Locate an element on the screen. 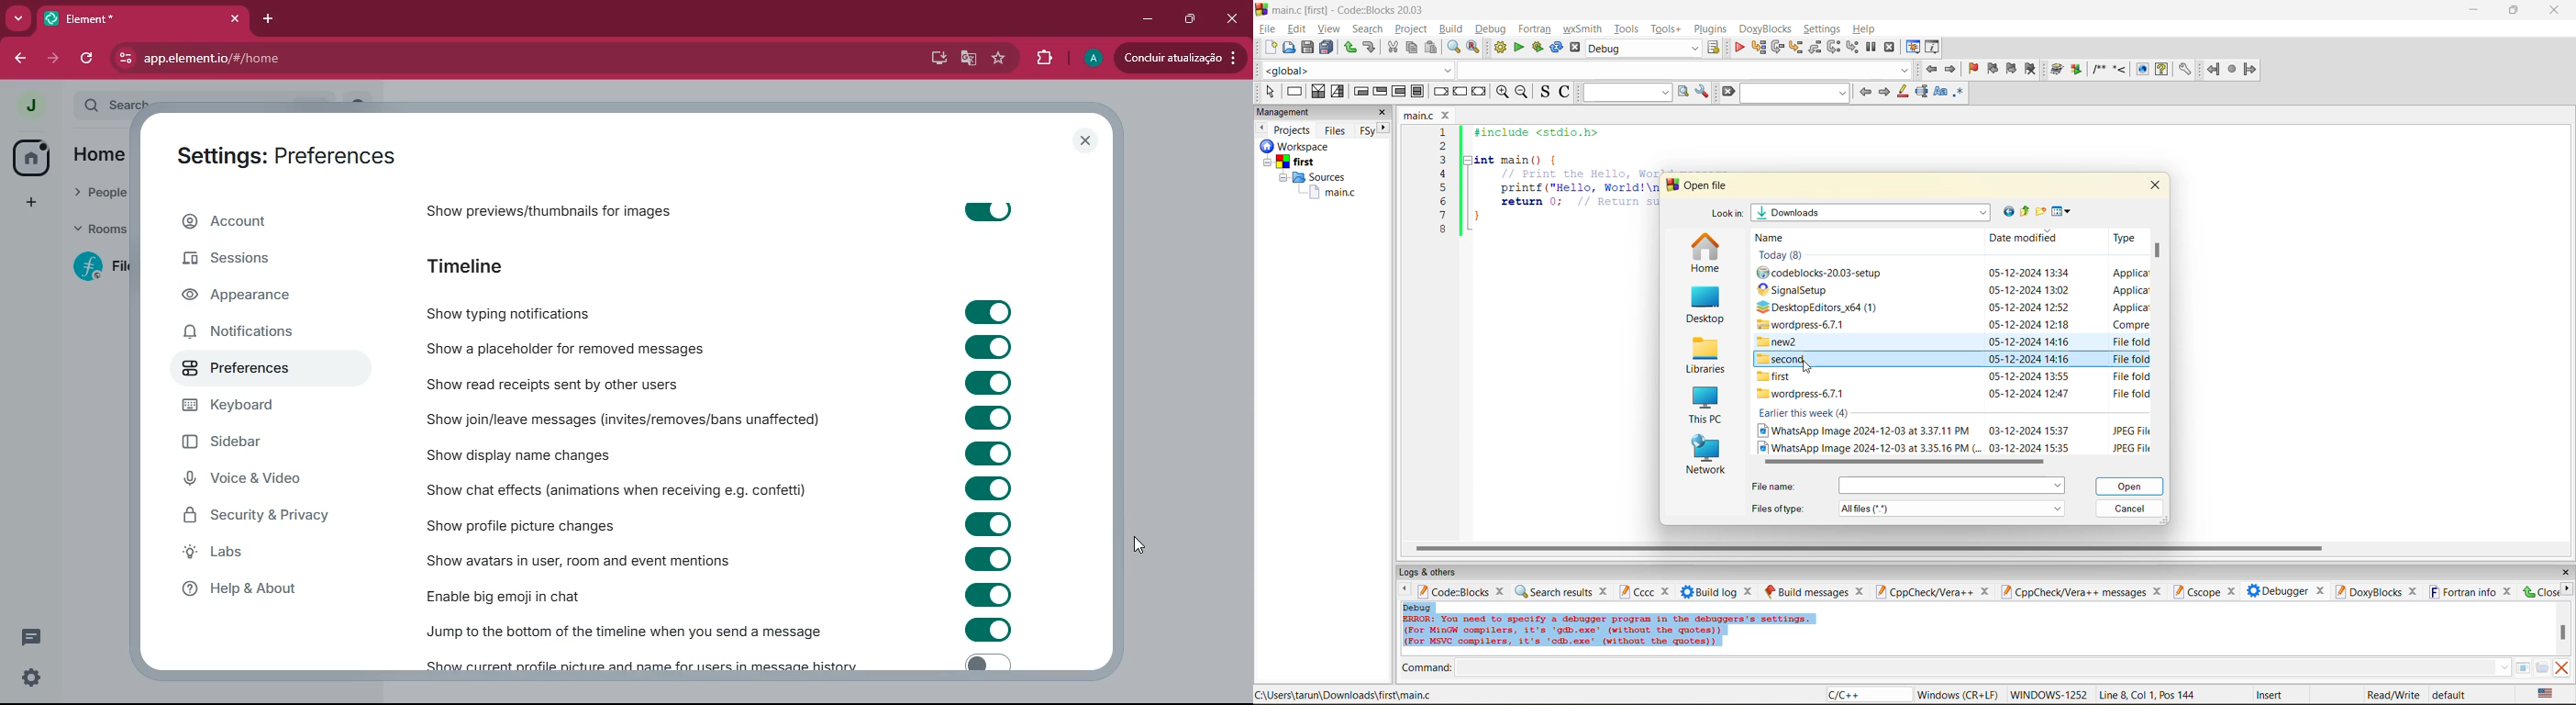  5 is located at coordinates (1443, 187).